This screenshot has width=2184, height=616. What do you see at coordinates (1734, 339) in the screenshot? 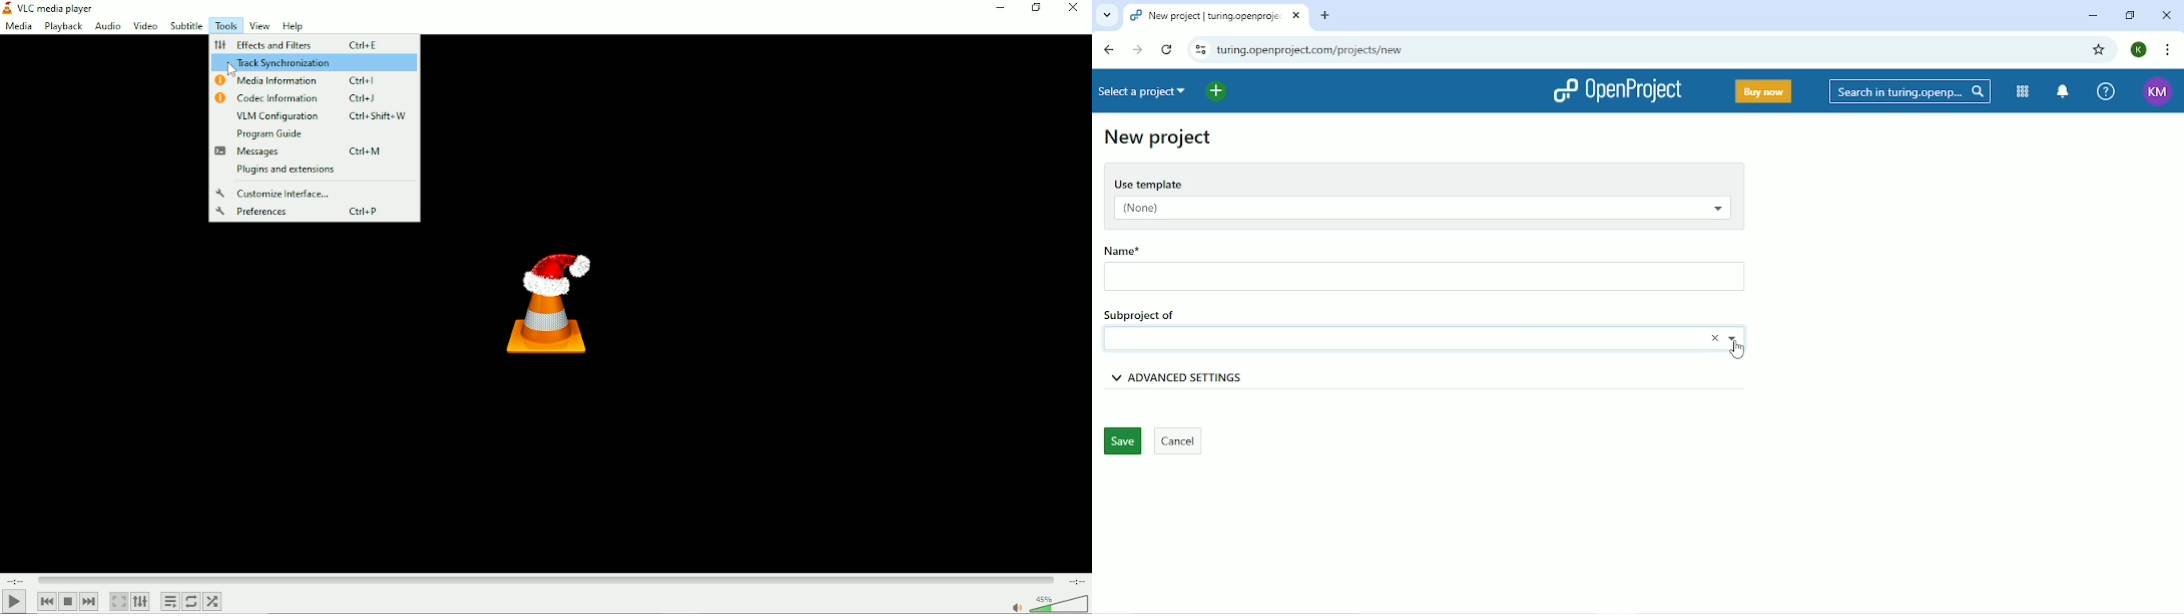
I see `Choose` at bounding box center [1734, 339].